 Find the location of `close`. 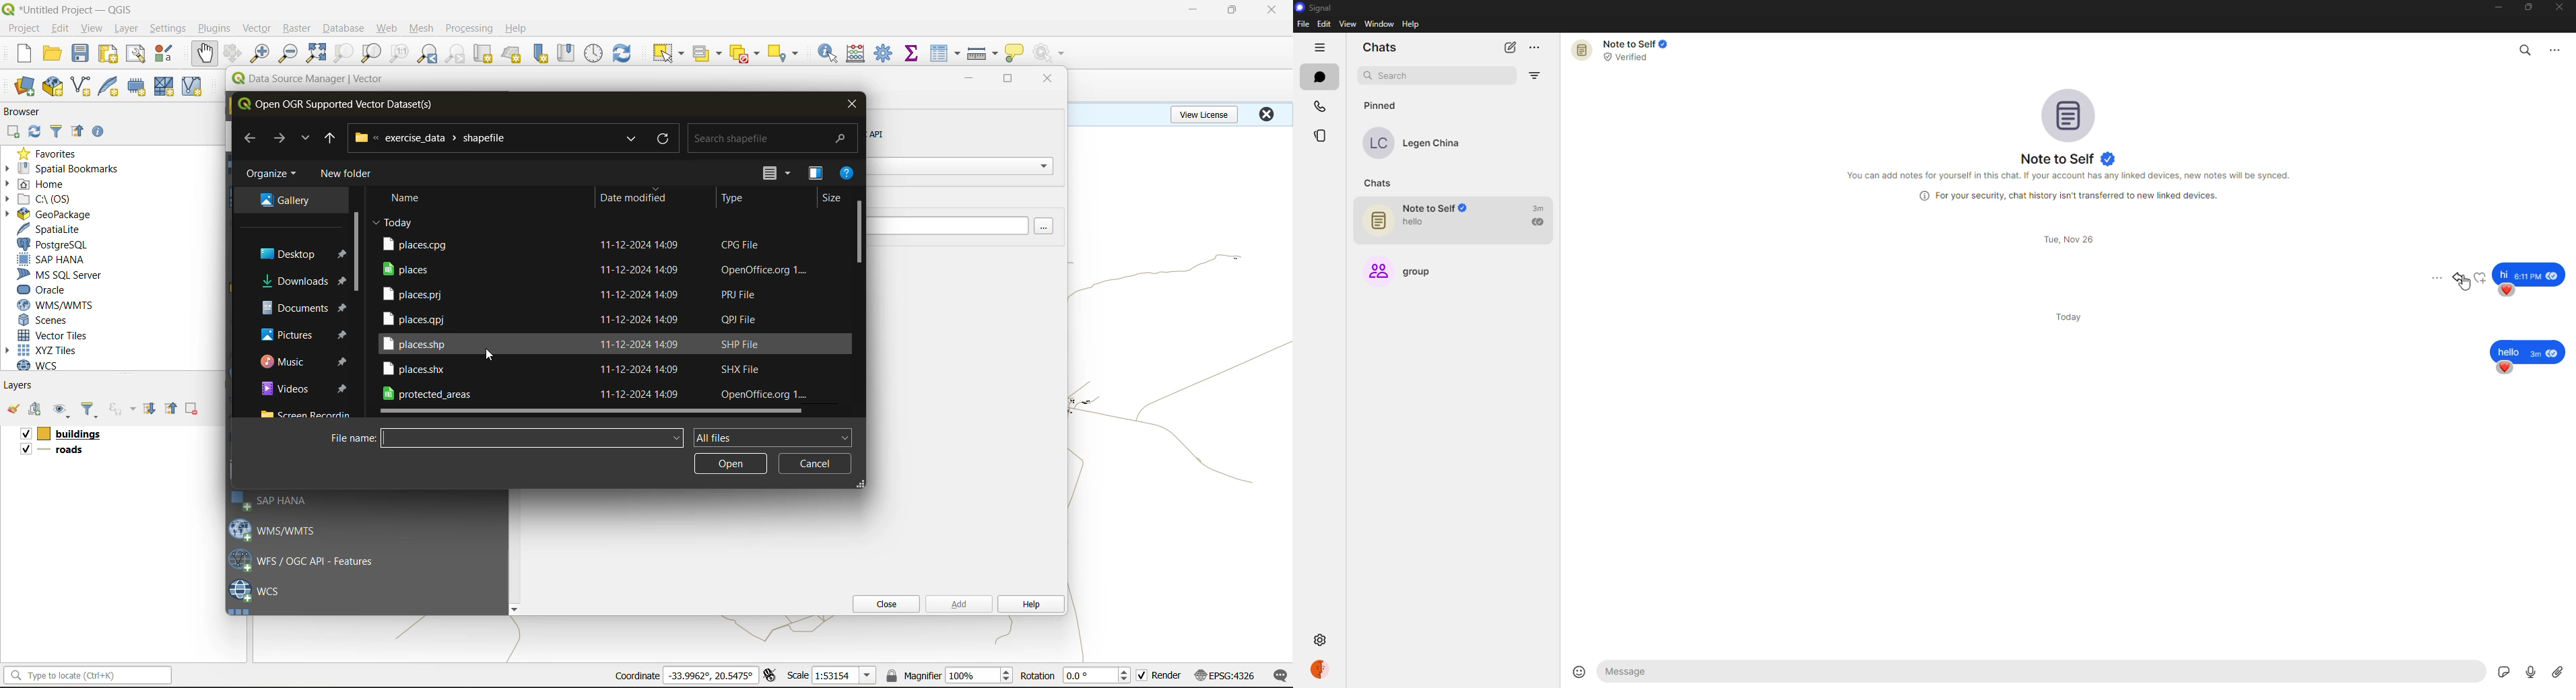

close is located at coordinates (851, 103).